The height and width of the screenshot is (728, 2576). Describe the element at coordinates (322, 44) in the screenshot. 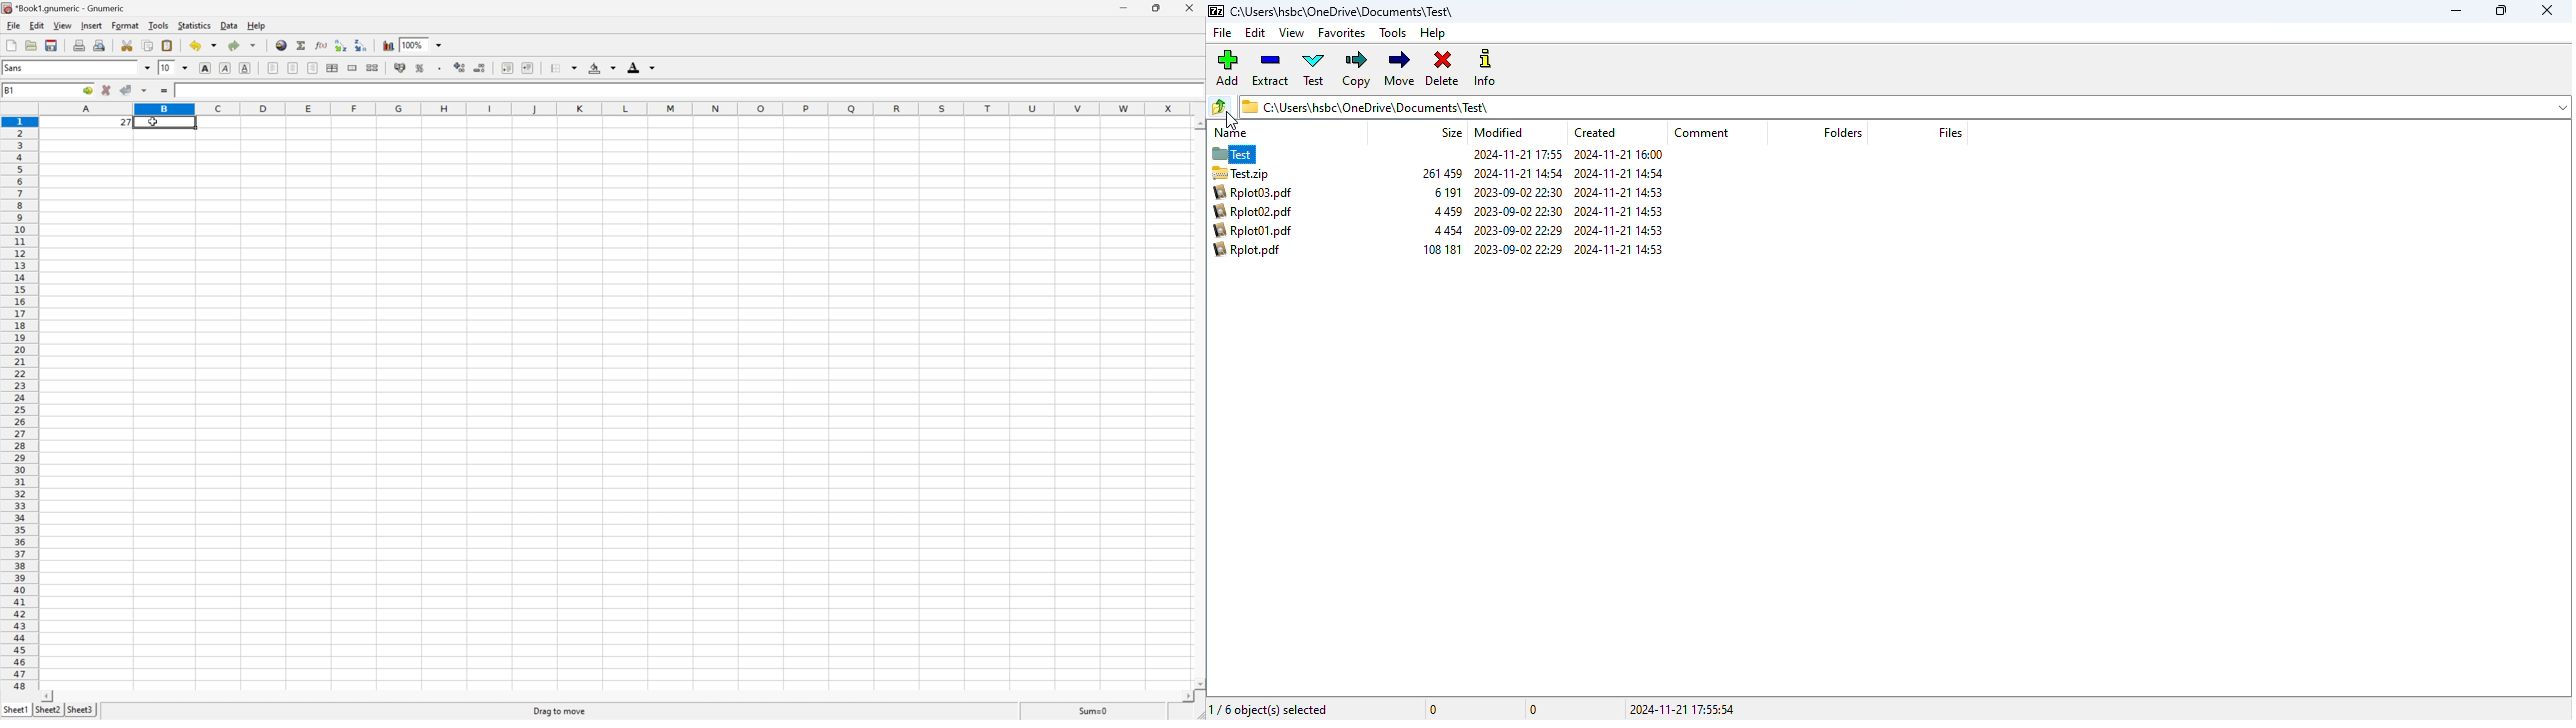

I see `Edit function in current cell` at that location.